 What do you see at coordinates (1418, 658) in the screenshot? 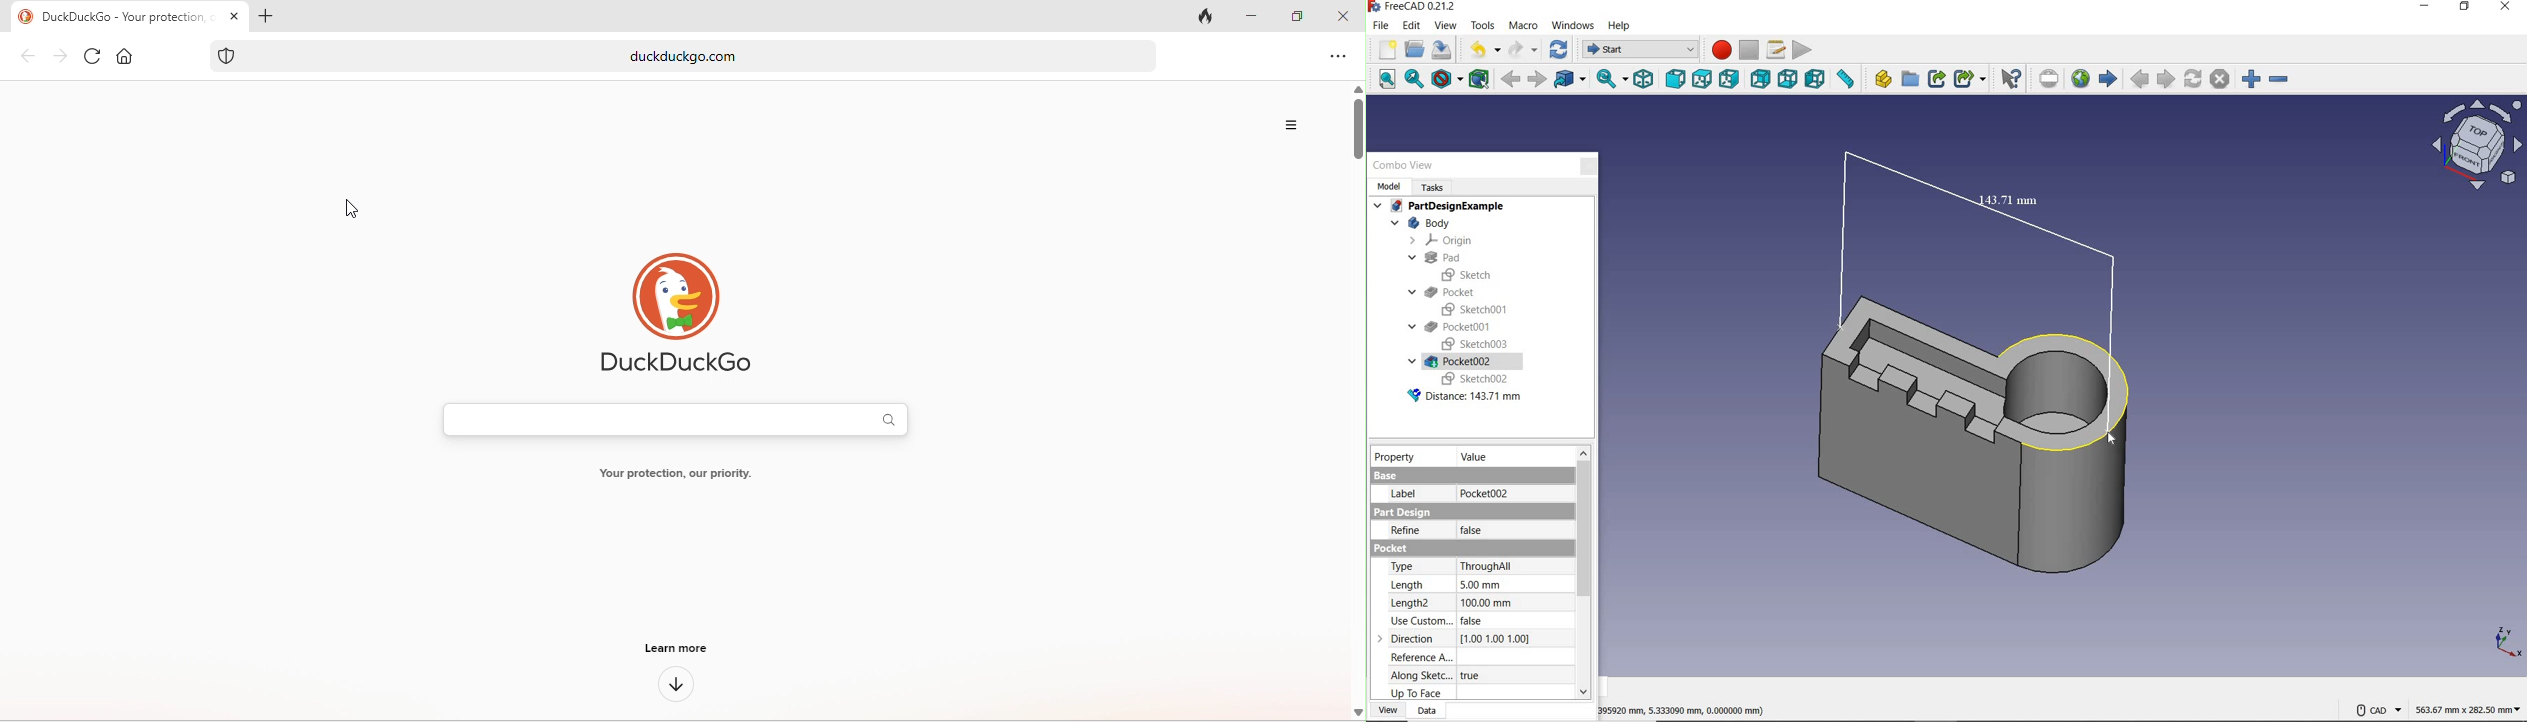
I see `reference a` at bounding box center [1418, 658].